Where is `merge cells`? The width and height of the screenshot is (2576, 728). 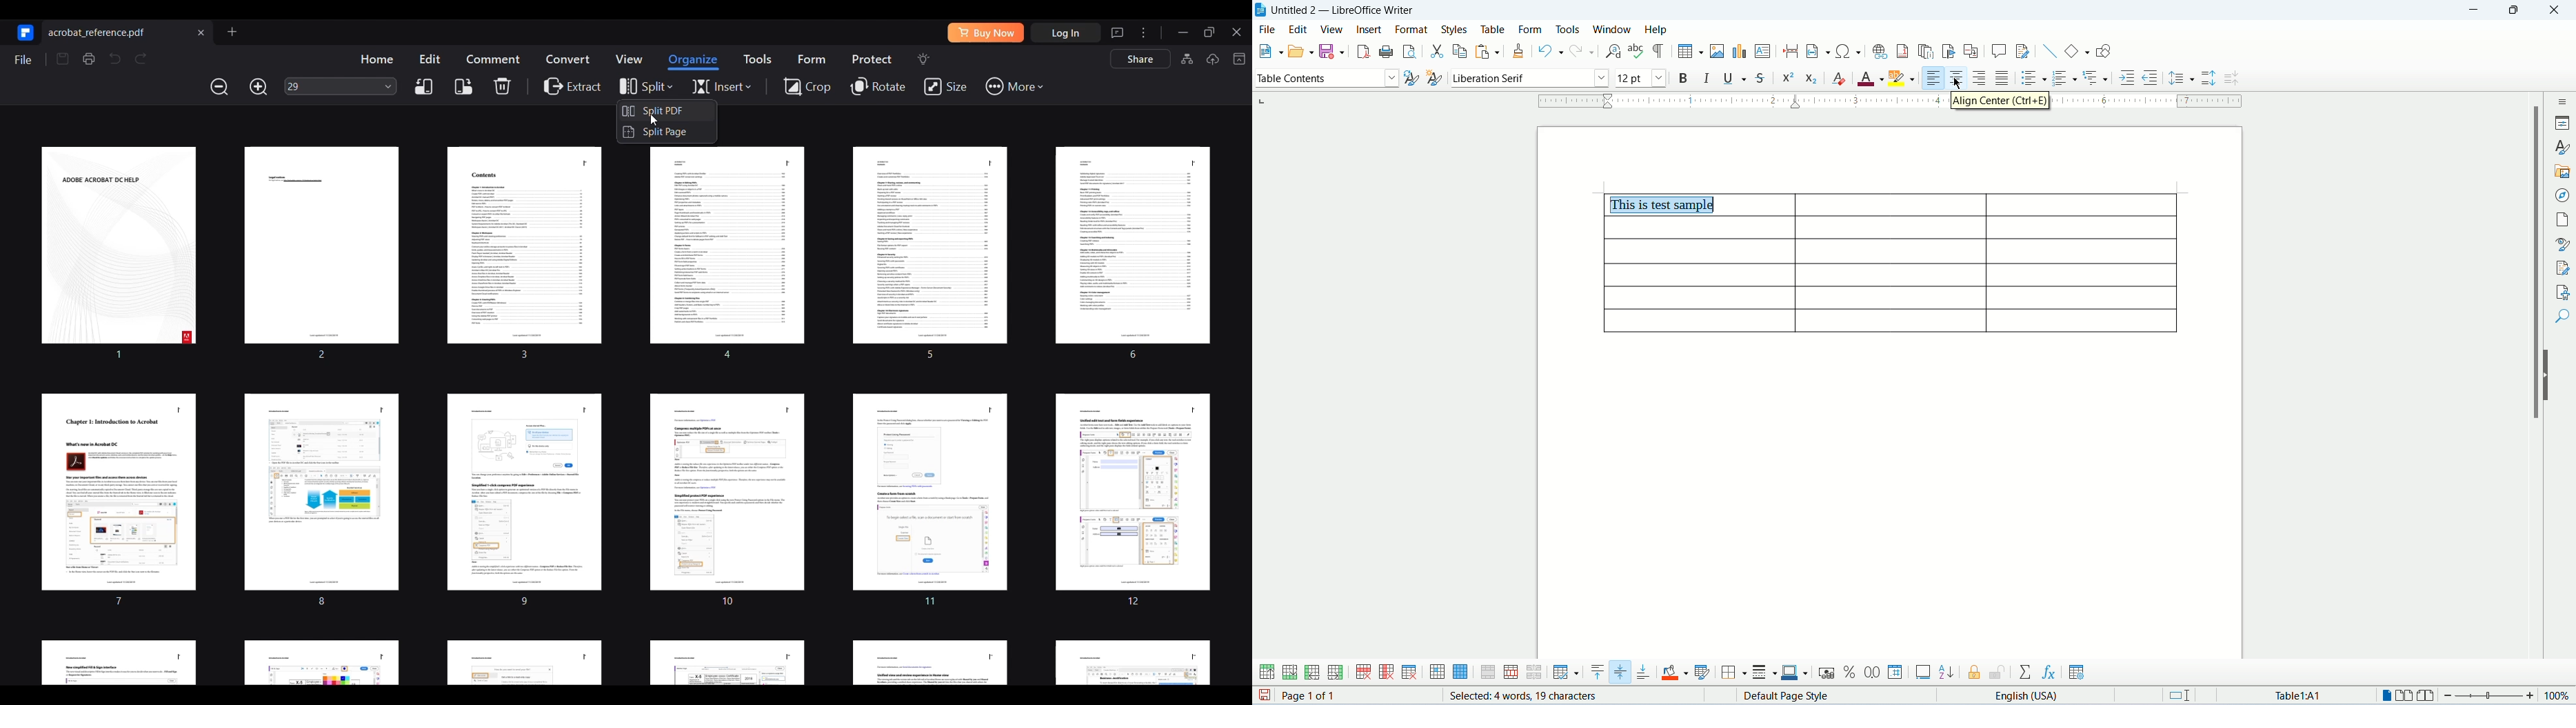 merge cells is located at coordinates (1489, 673).